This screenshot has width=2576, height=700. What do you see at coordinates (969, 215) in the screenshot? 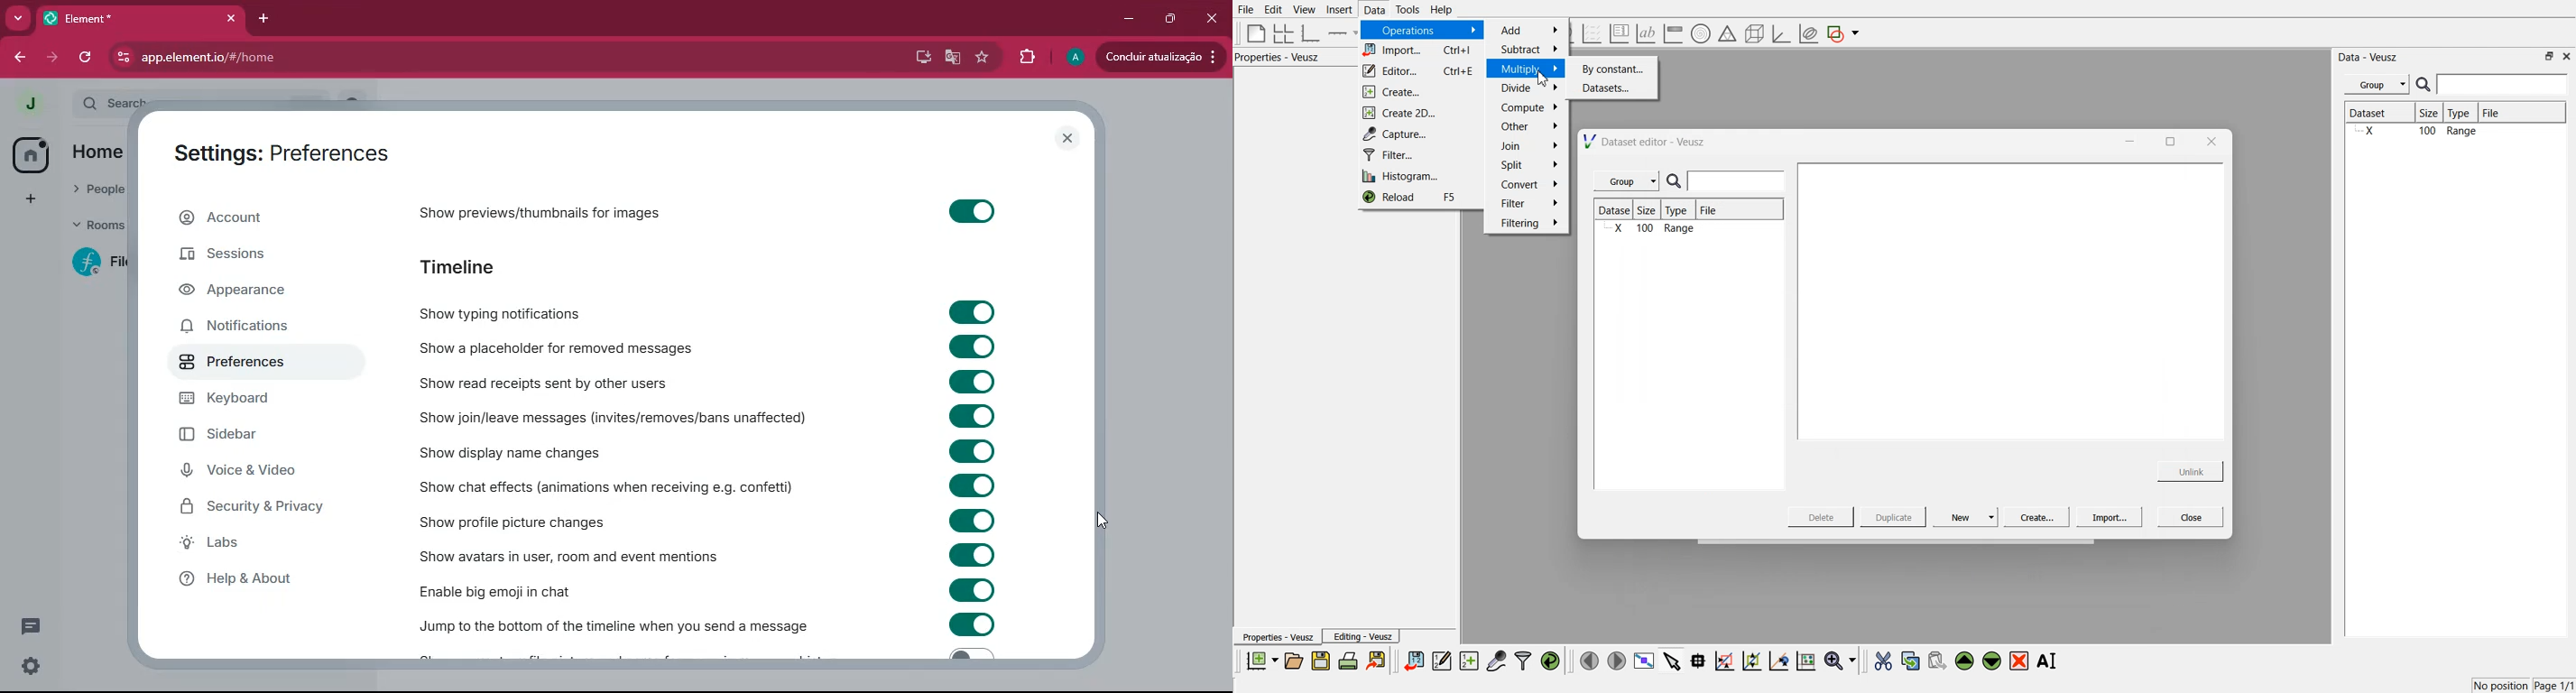
I see `toggle on ` at bounding box center [969, 215].